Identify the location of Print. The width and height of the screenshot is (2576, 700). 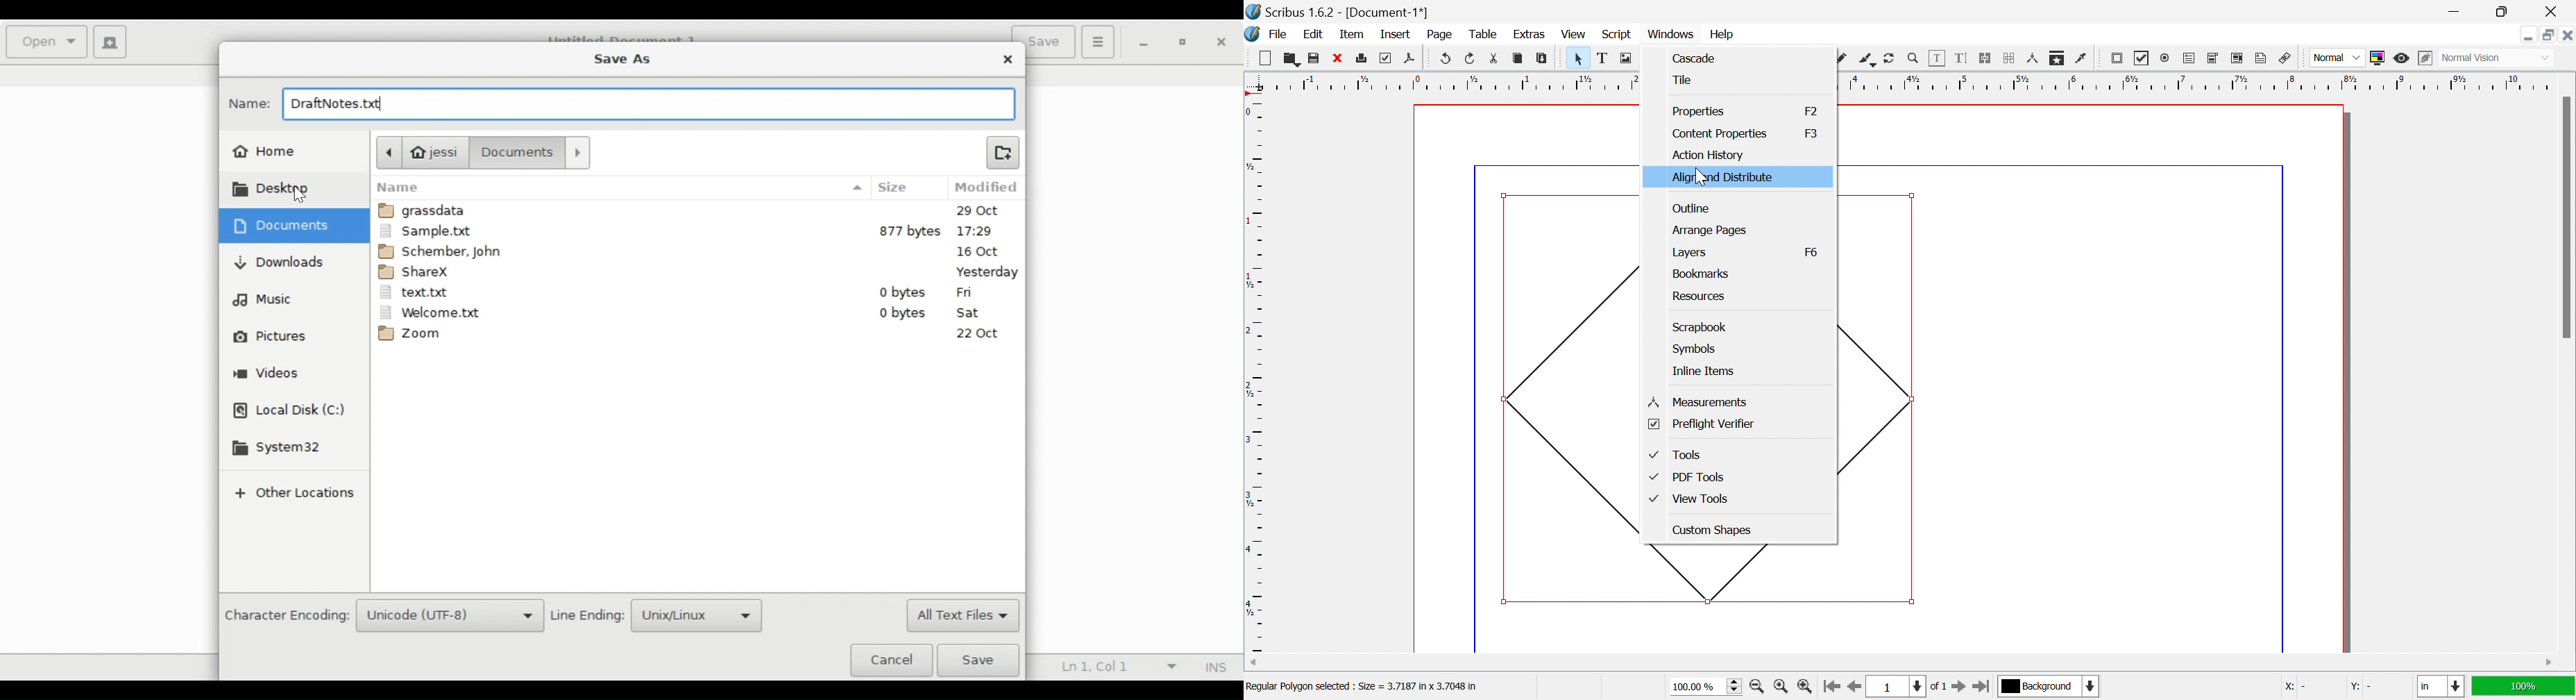
(1363, 58).